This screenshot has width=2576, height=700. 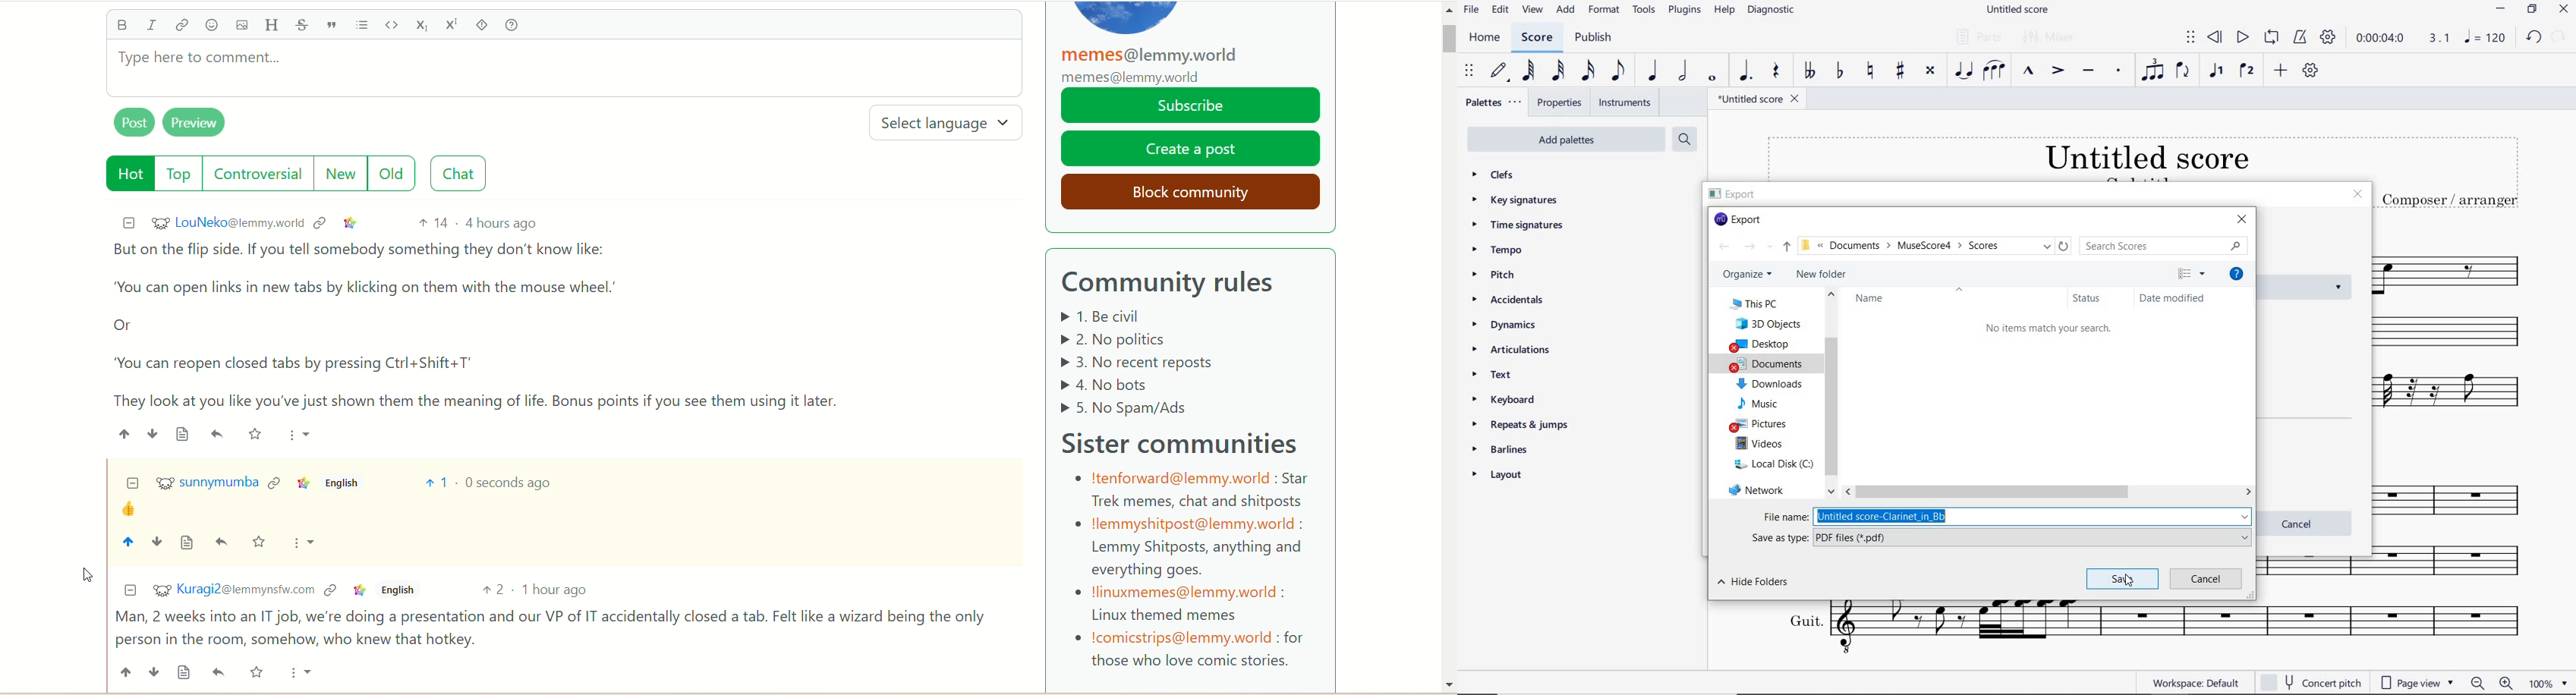 What do you see at coordinates (484, 27) in the screenshot?
I see `spoiler` at bounding box center [484, 27].